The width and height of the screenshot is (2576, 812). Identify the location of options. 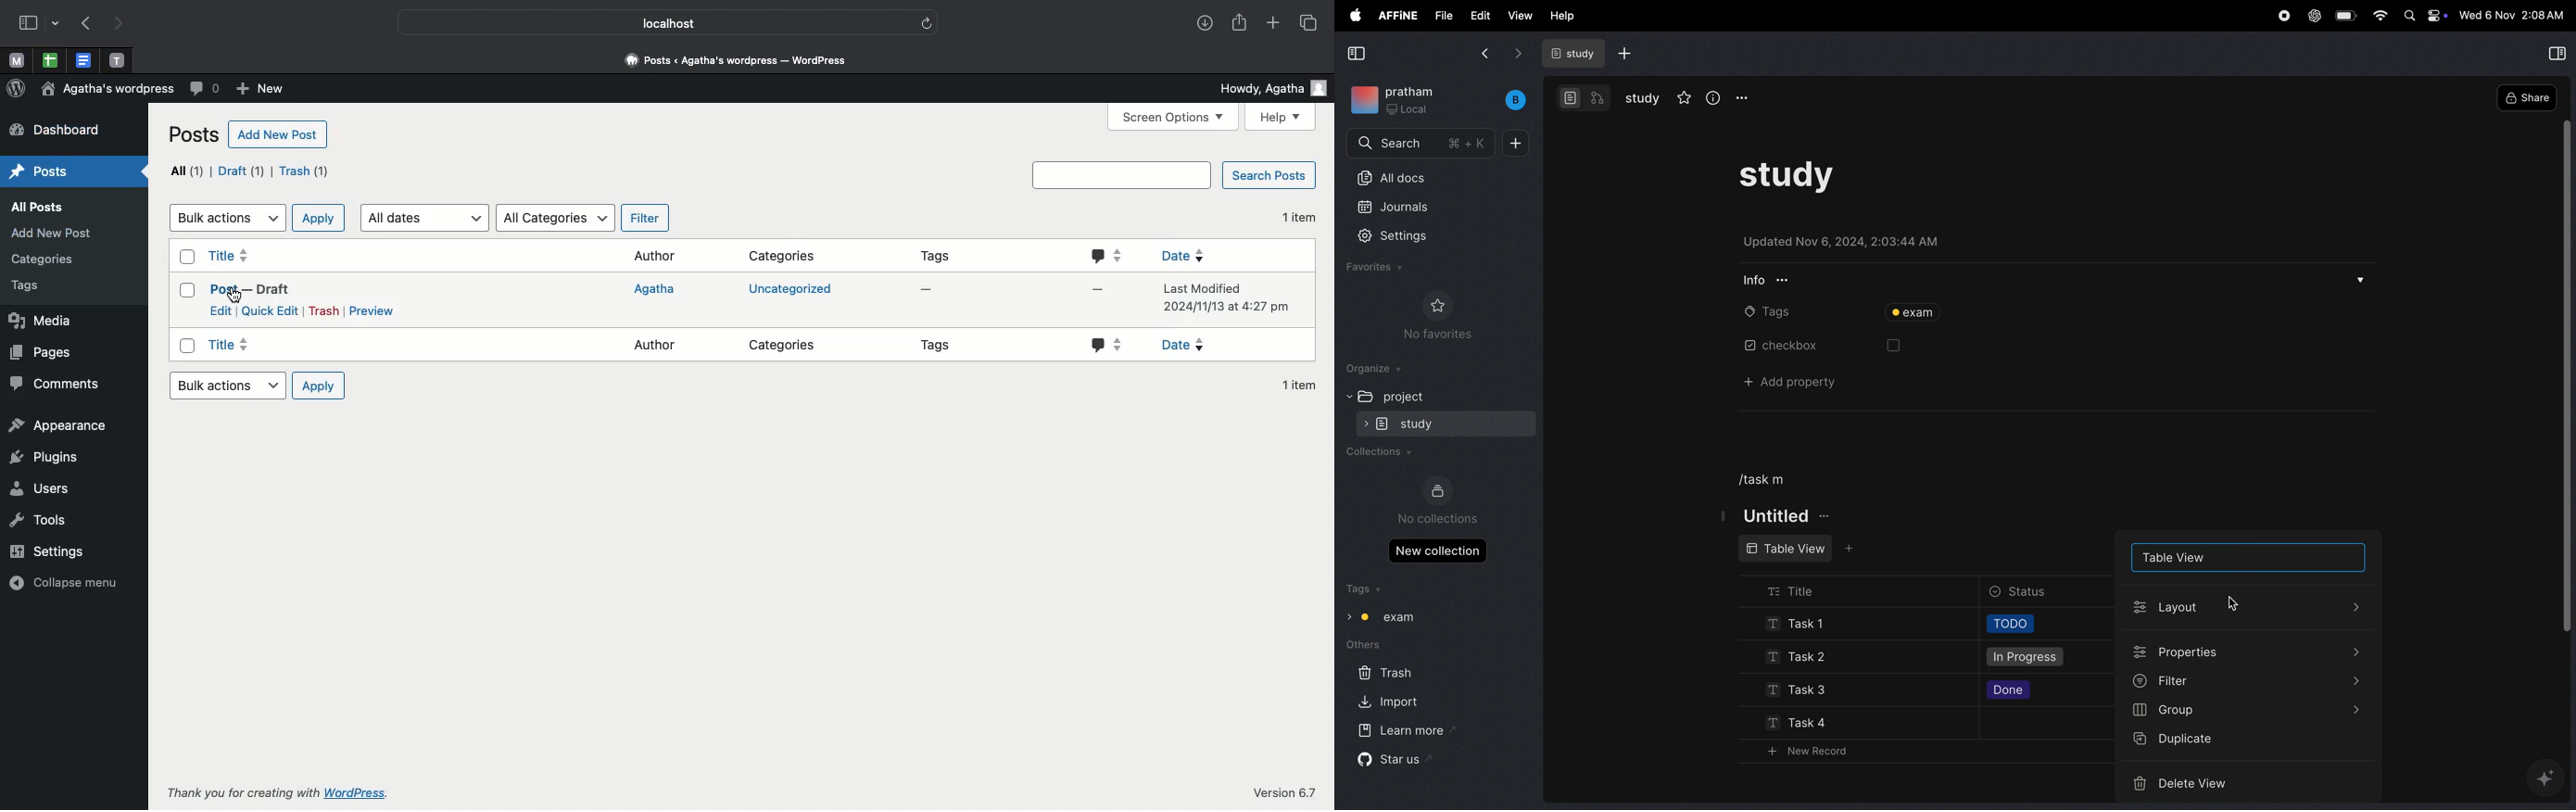
(1748, 98).